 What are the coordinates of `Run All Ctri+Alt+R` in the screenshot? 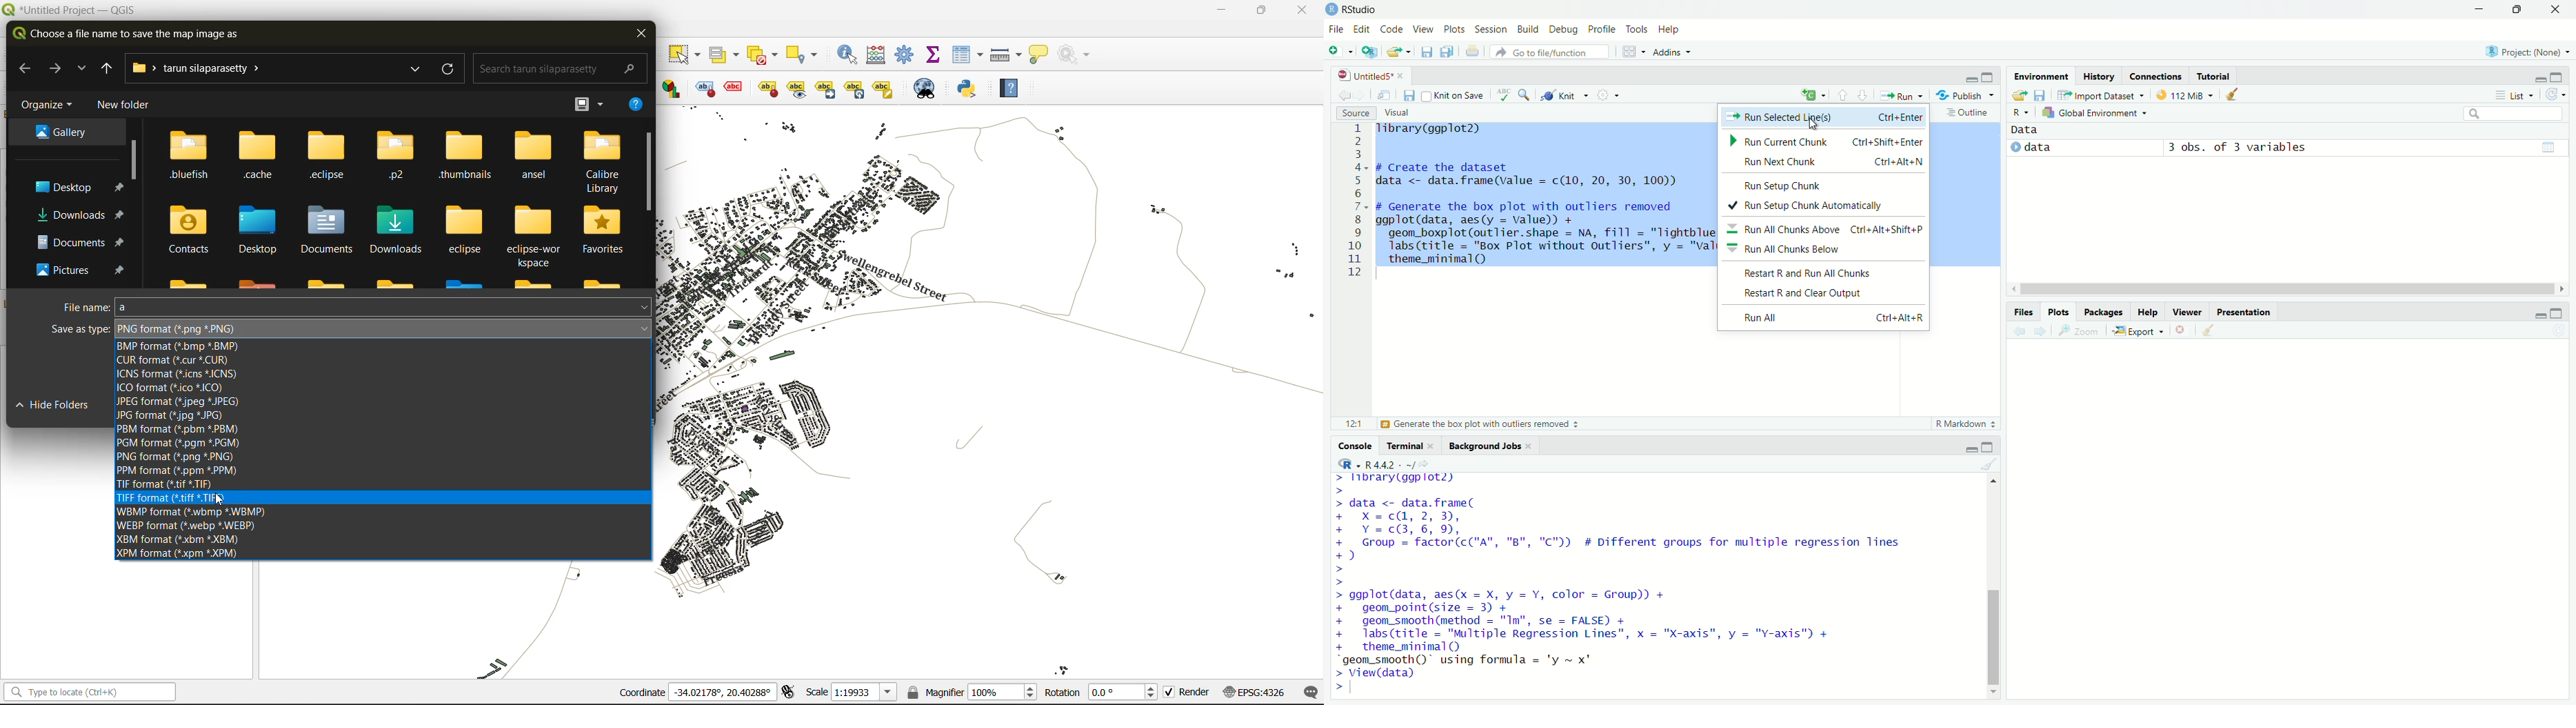 It's located at (1824, 319).